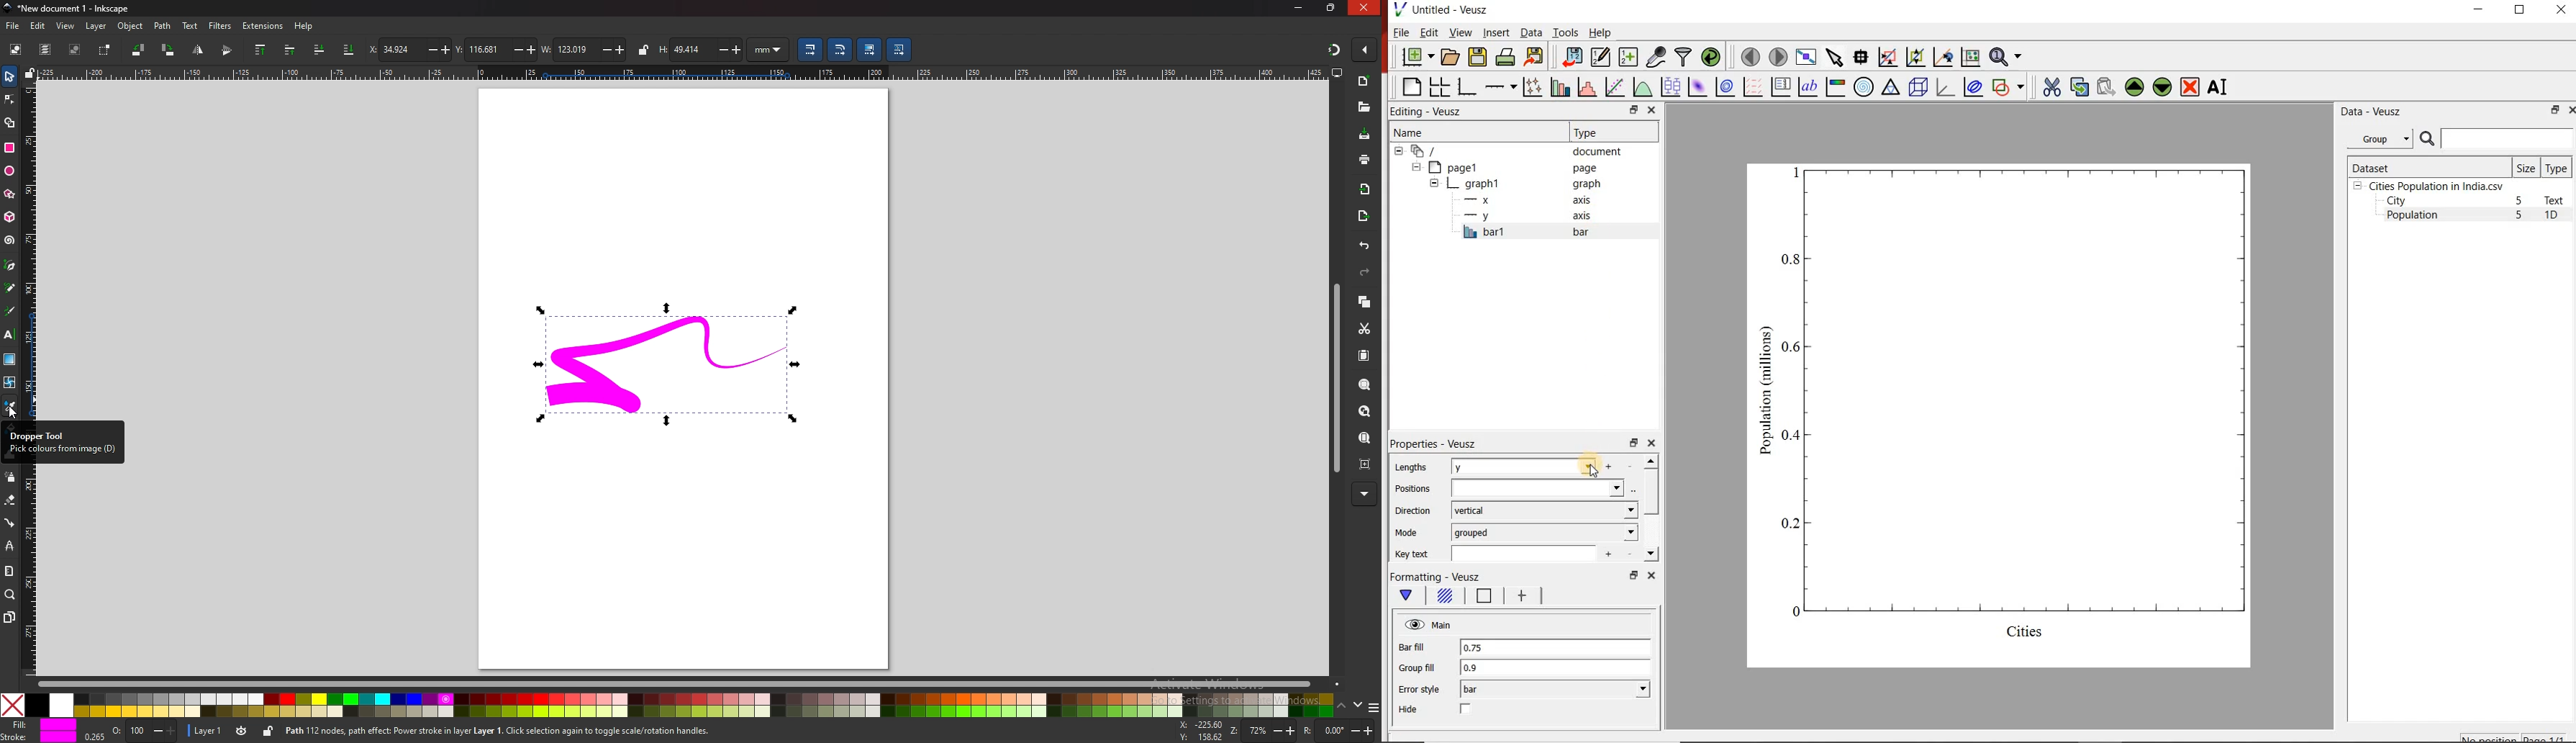  What do you see at coordinates (65, 440) in the screenshot?
I see `tooltip` at bounding box center [65, 440].